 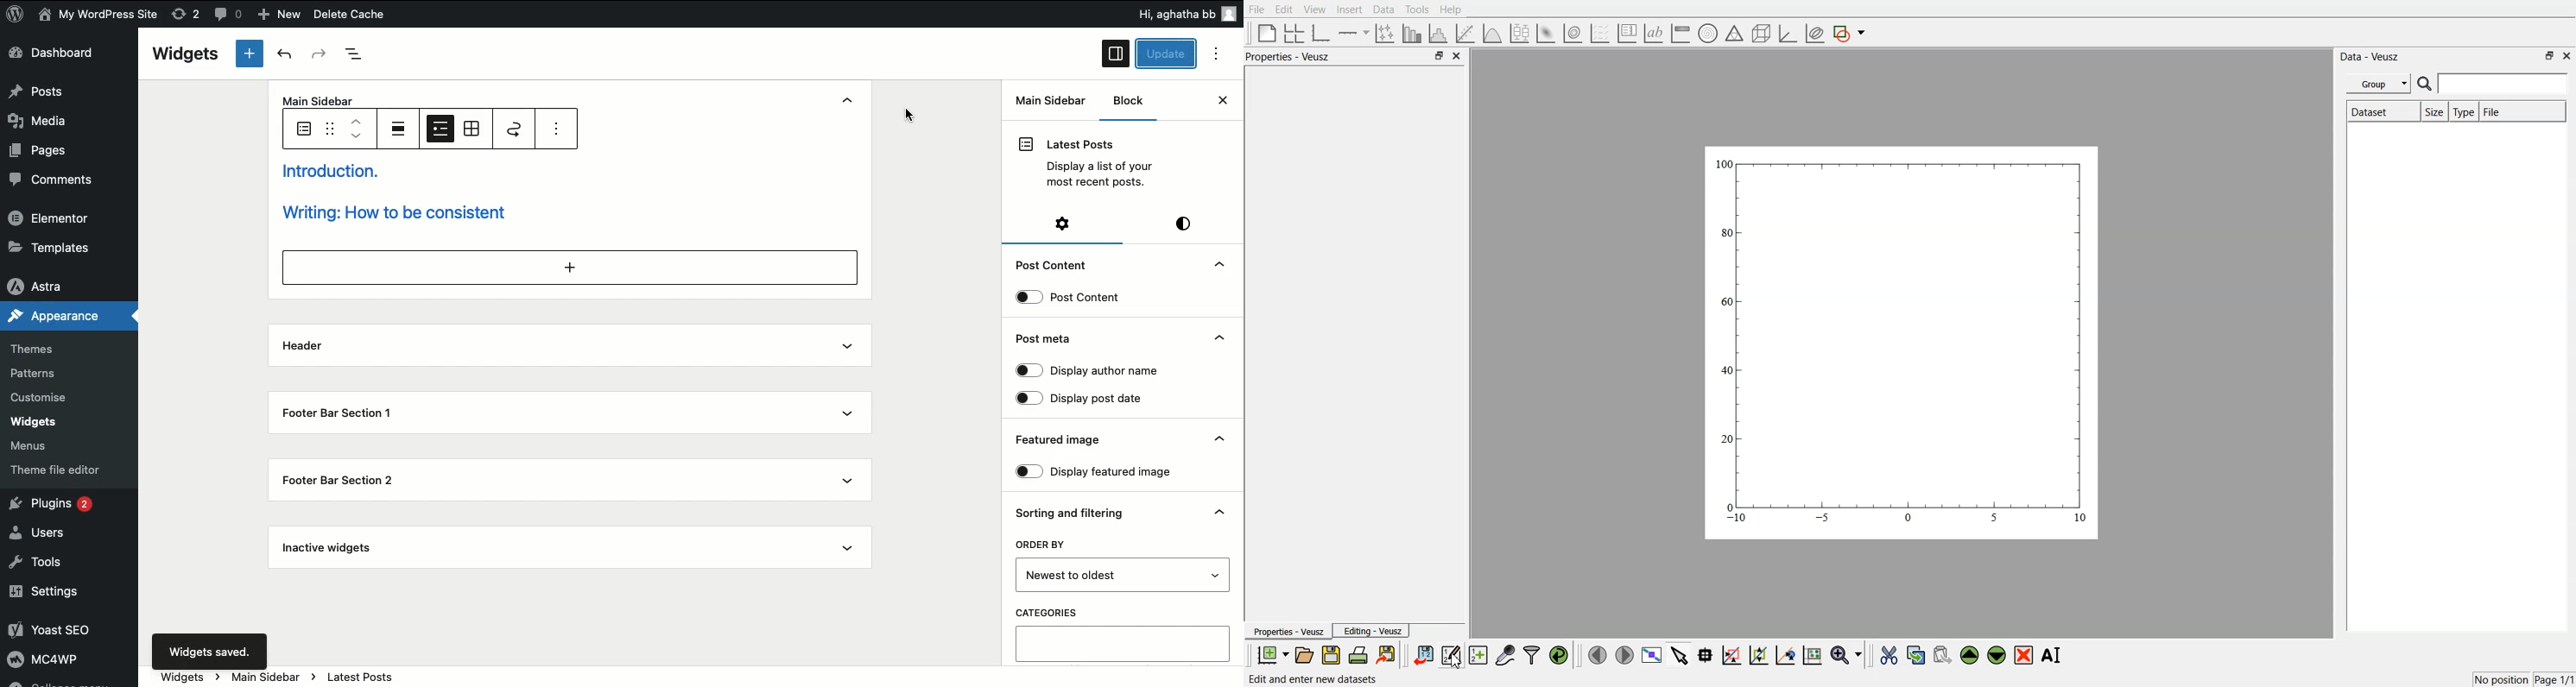 What do you see at coordinates (909, 113) in the screenshot?
I see `cursor` at bounding box center [909, 113].